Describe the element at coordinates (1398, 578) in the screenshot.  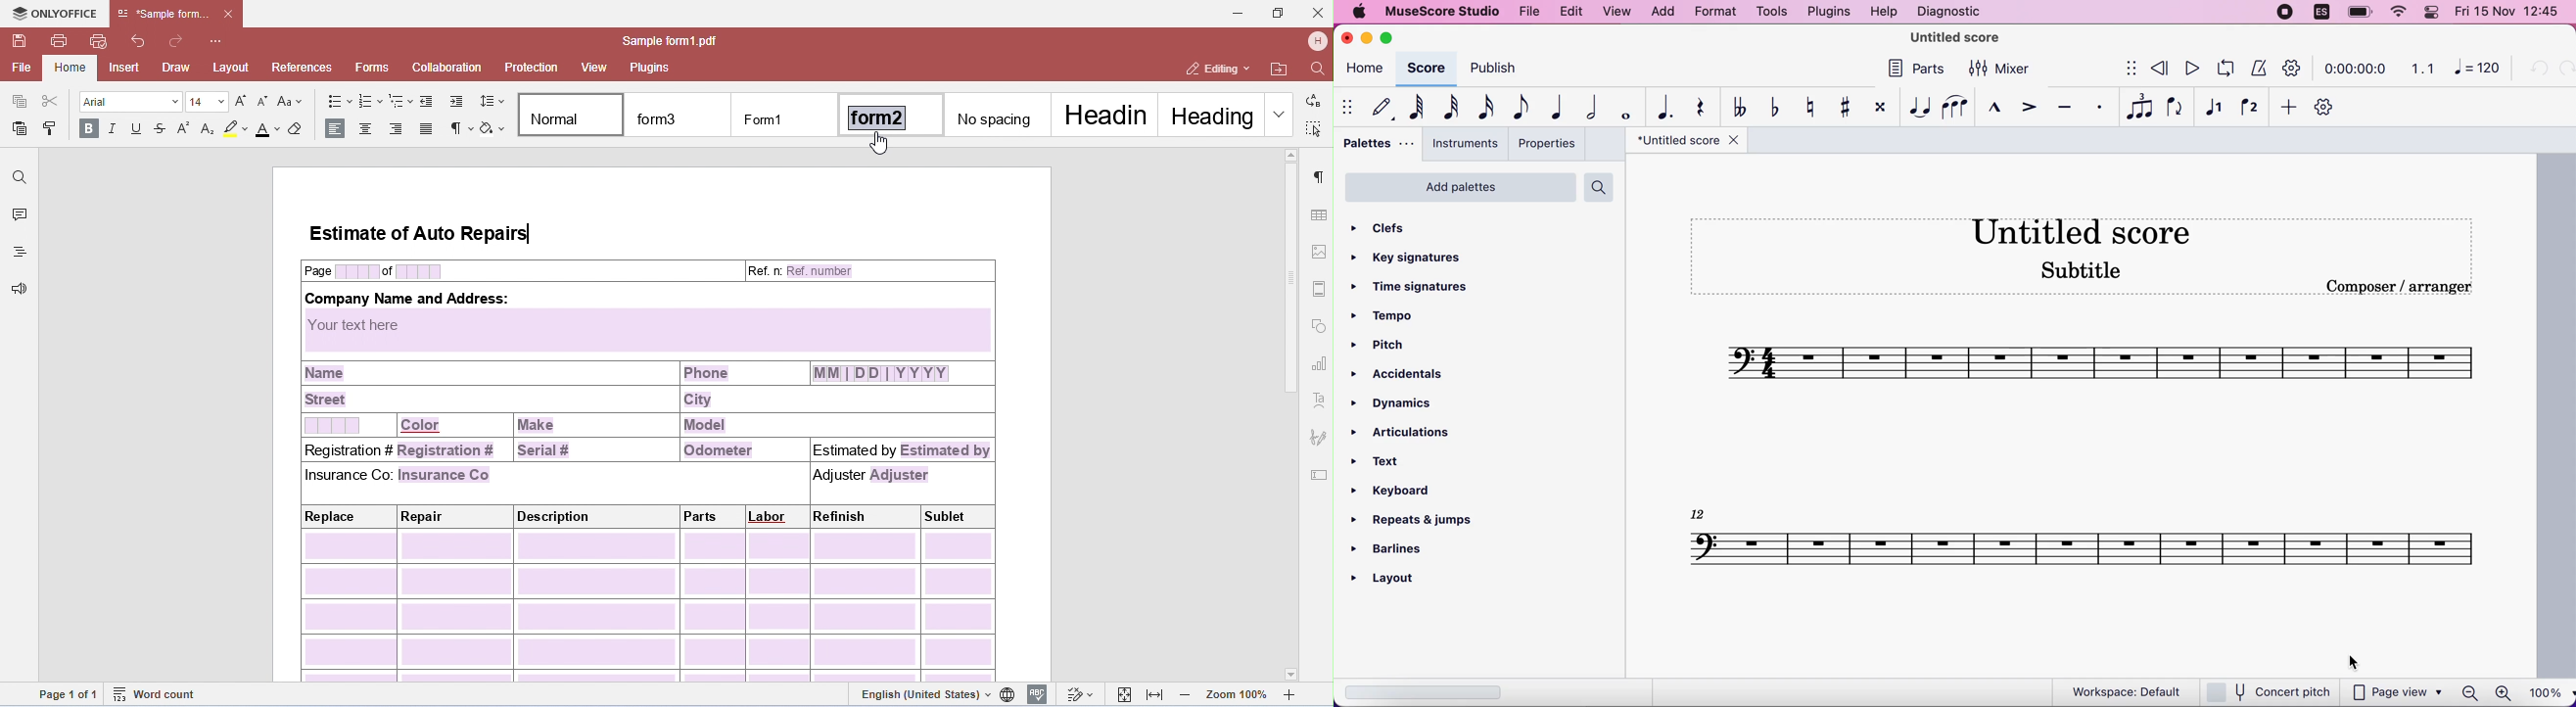
I see `layout` at that location.